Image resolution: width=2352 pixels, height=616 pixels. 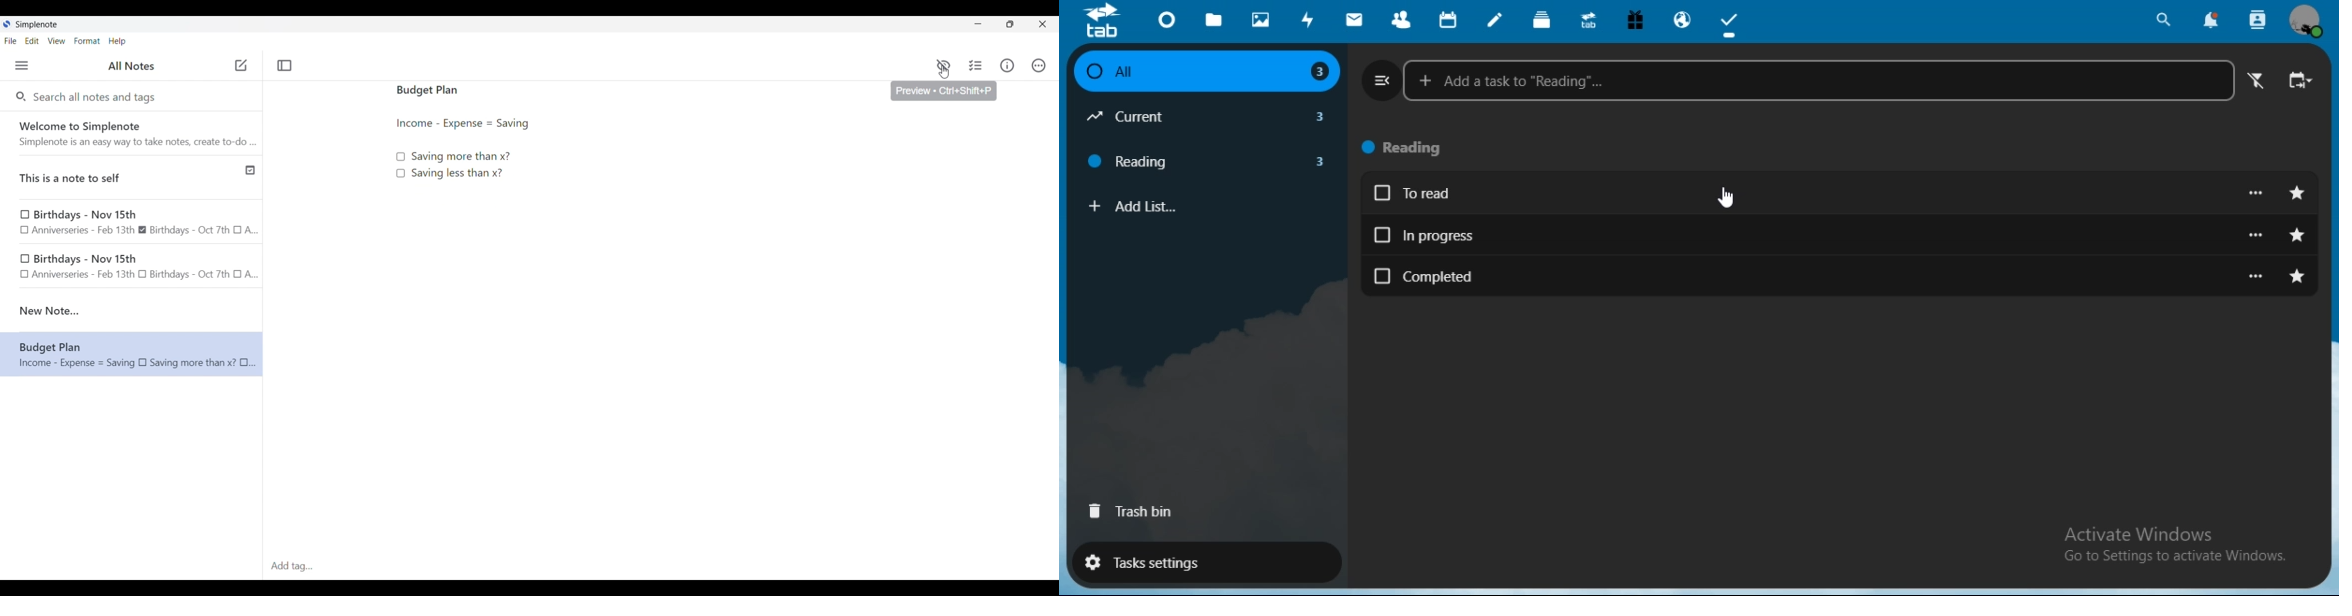 I want to click on Edit menu, so click(x=33, y=40).